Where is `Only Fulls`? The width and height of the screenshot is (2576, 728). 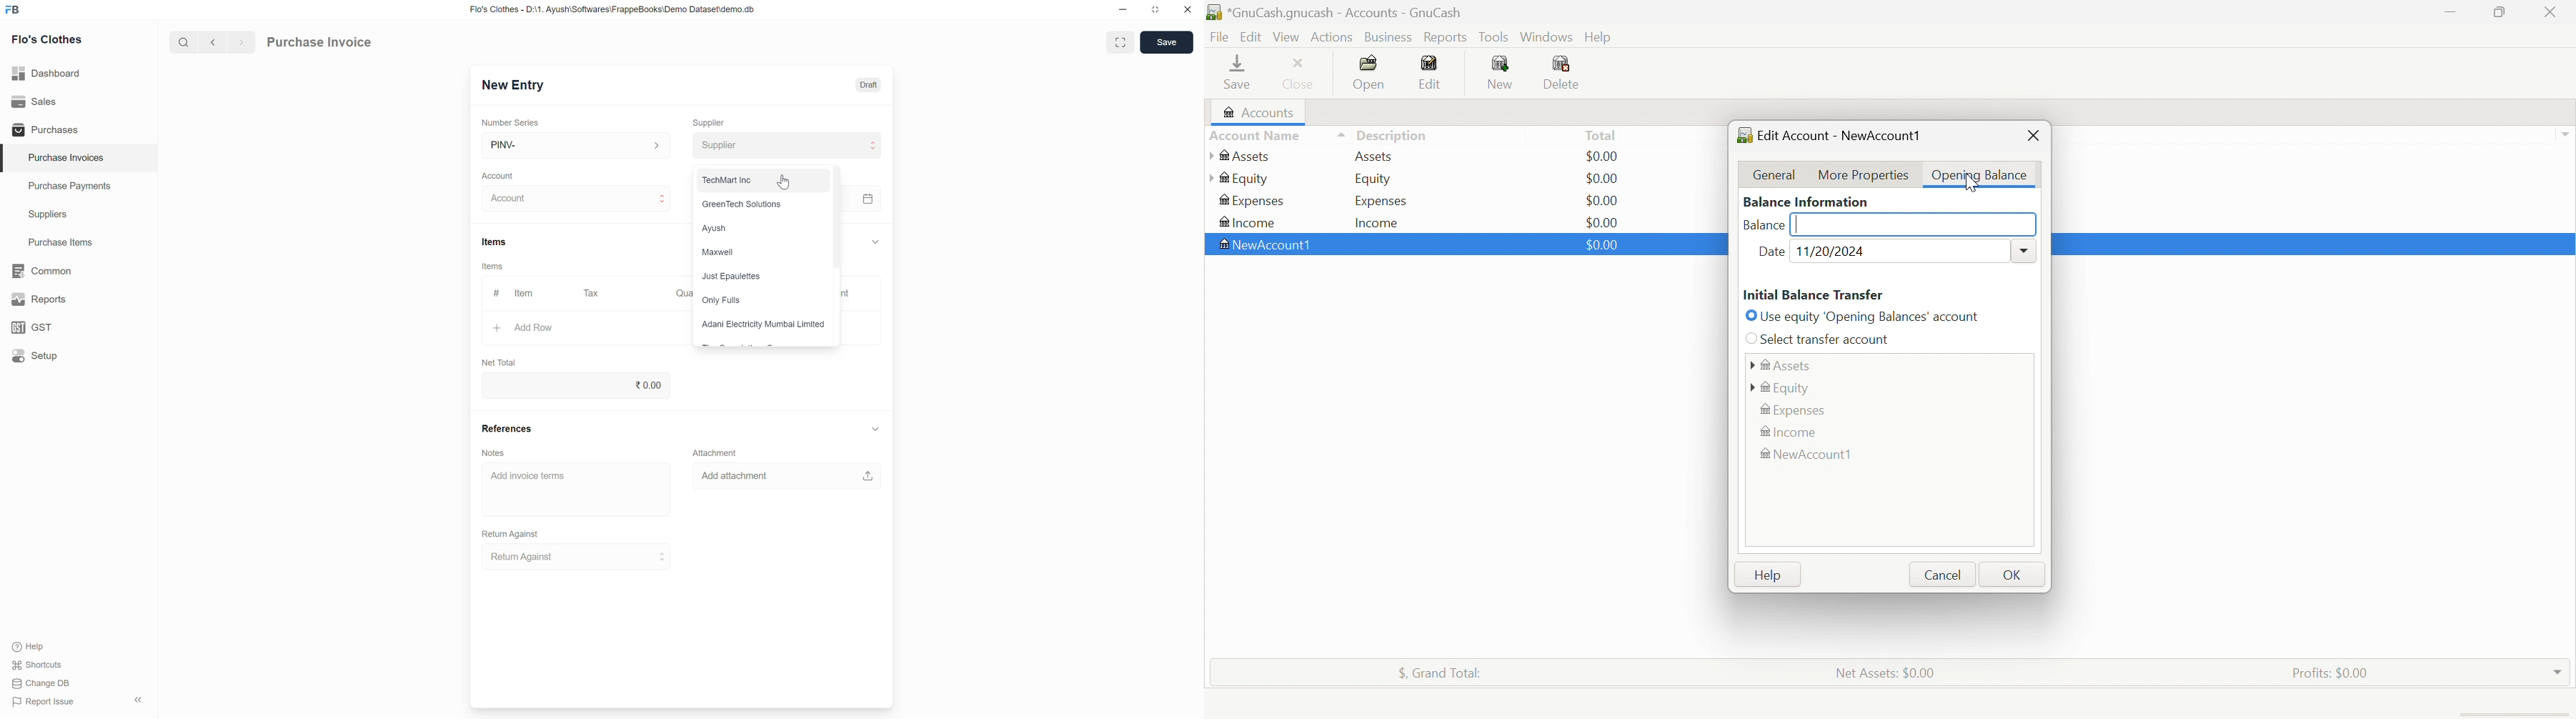
Only Fulls is located at coordinates (763, 300).